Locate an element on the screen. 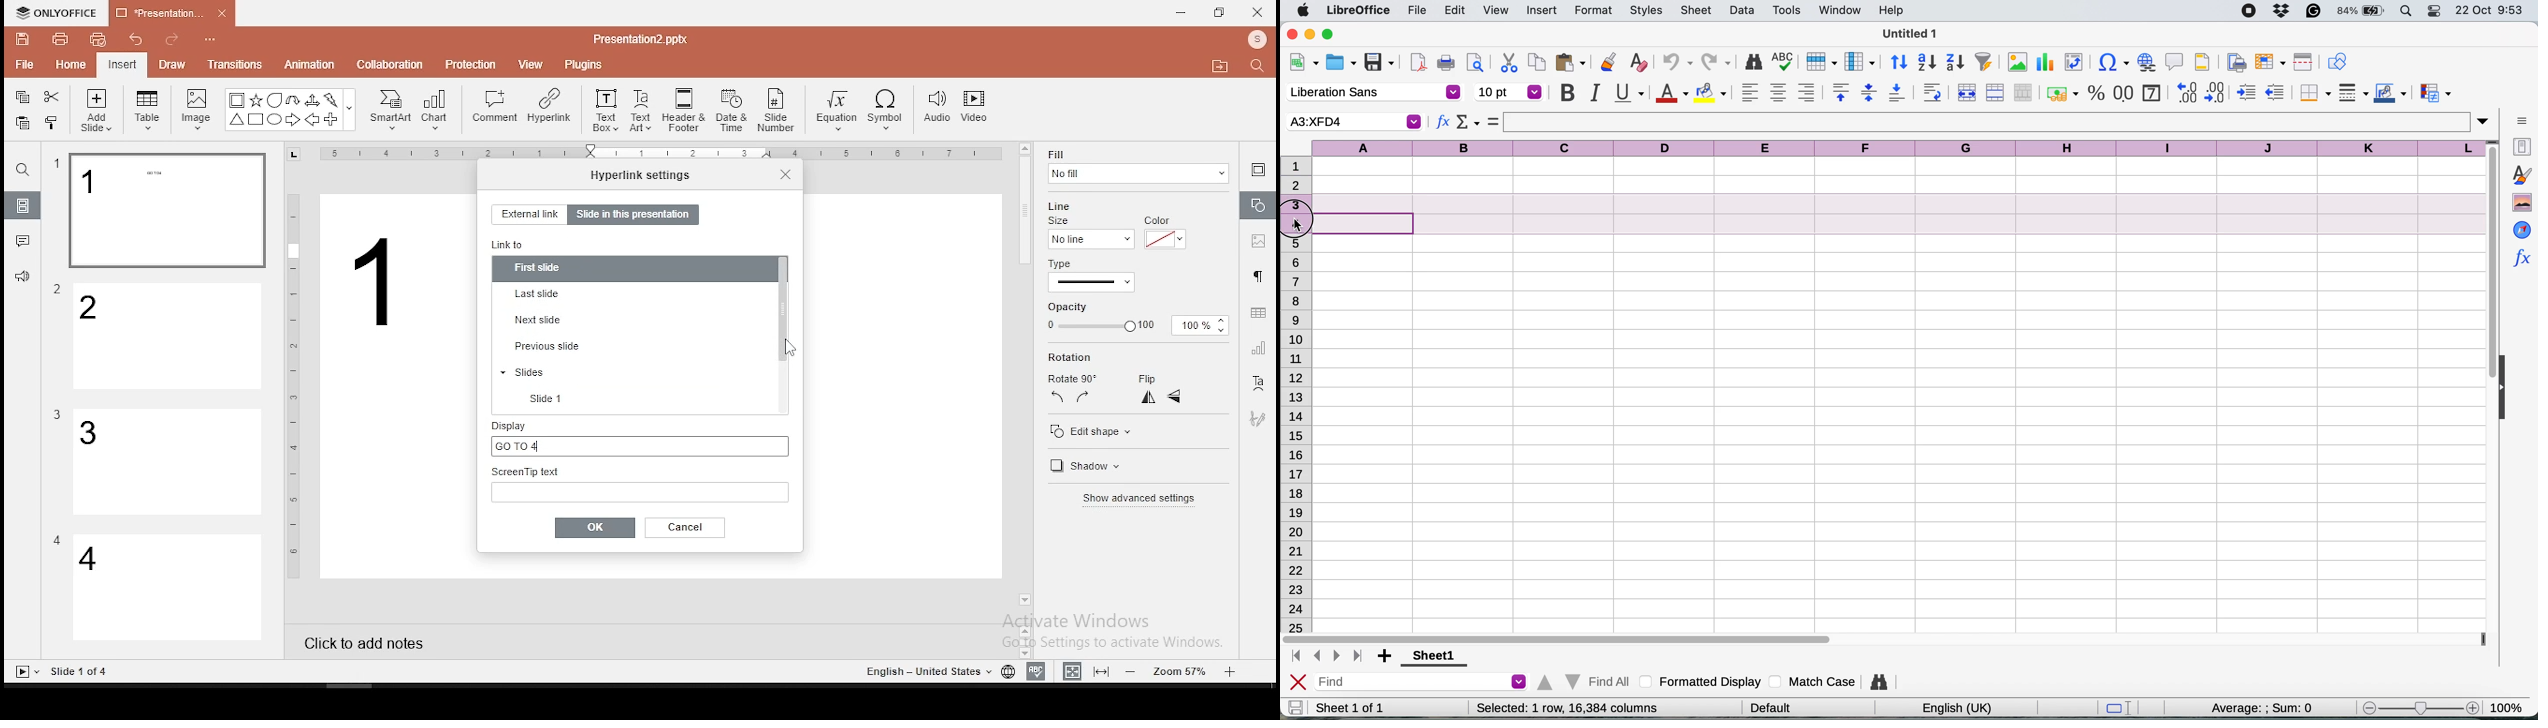  add slide is located at coordinates (96, 110).